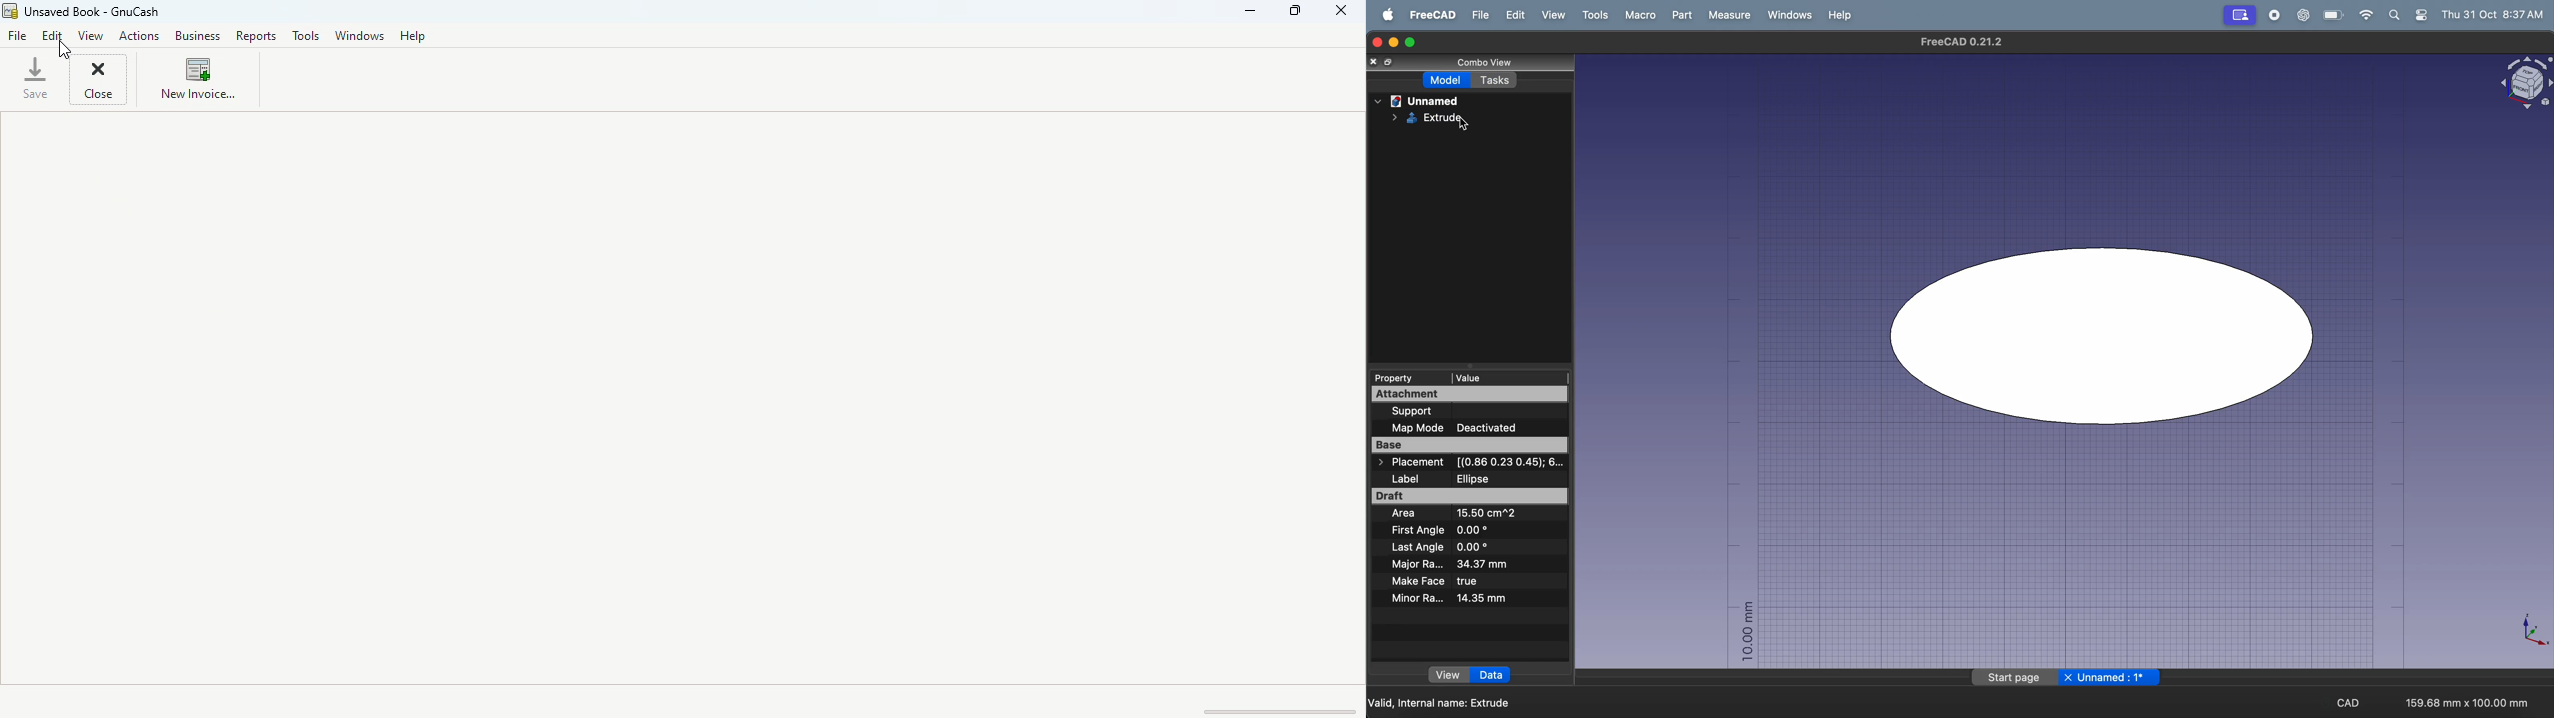  What do you see at coordinates (1469, 675) in the screenshot?
I see `view data` at bounding box center [1469, 675].